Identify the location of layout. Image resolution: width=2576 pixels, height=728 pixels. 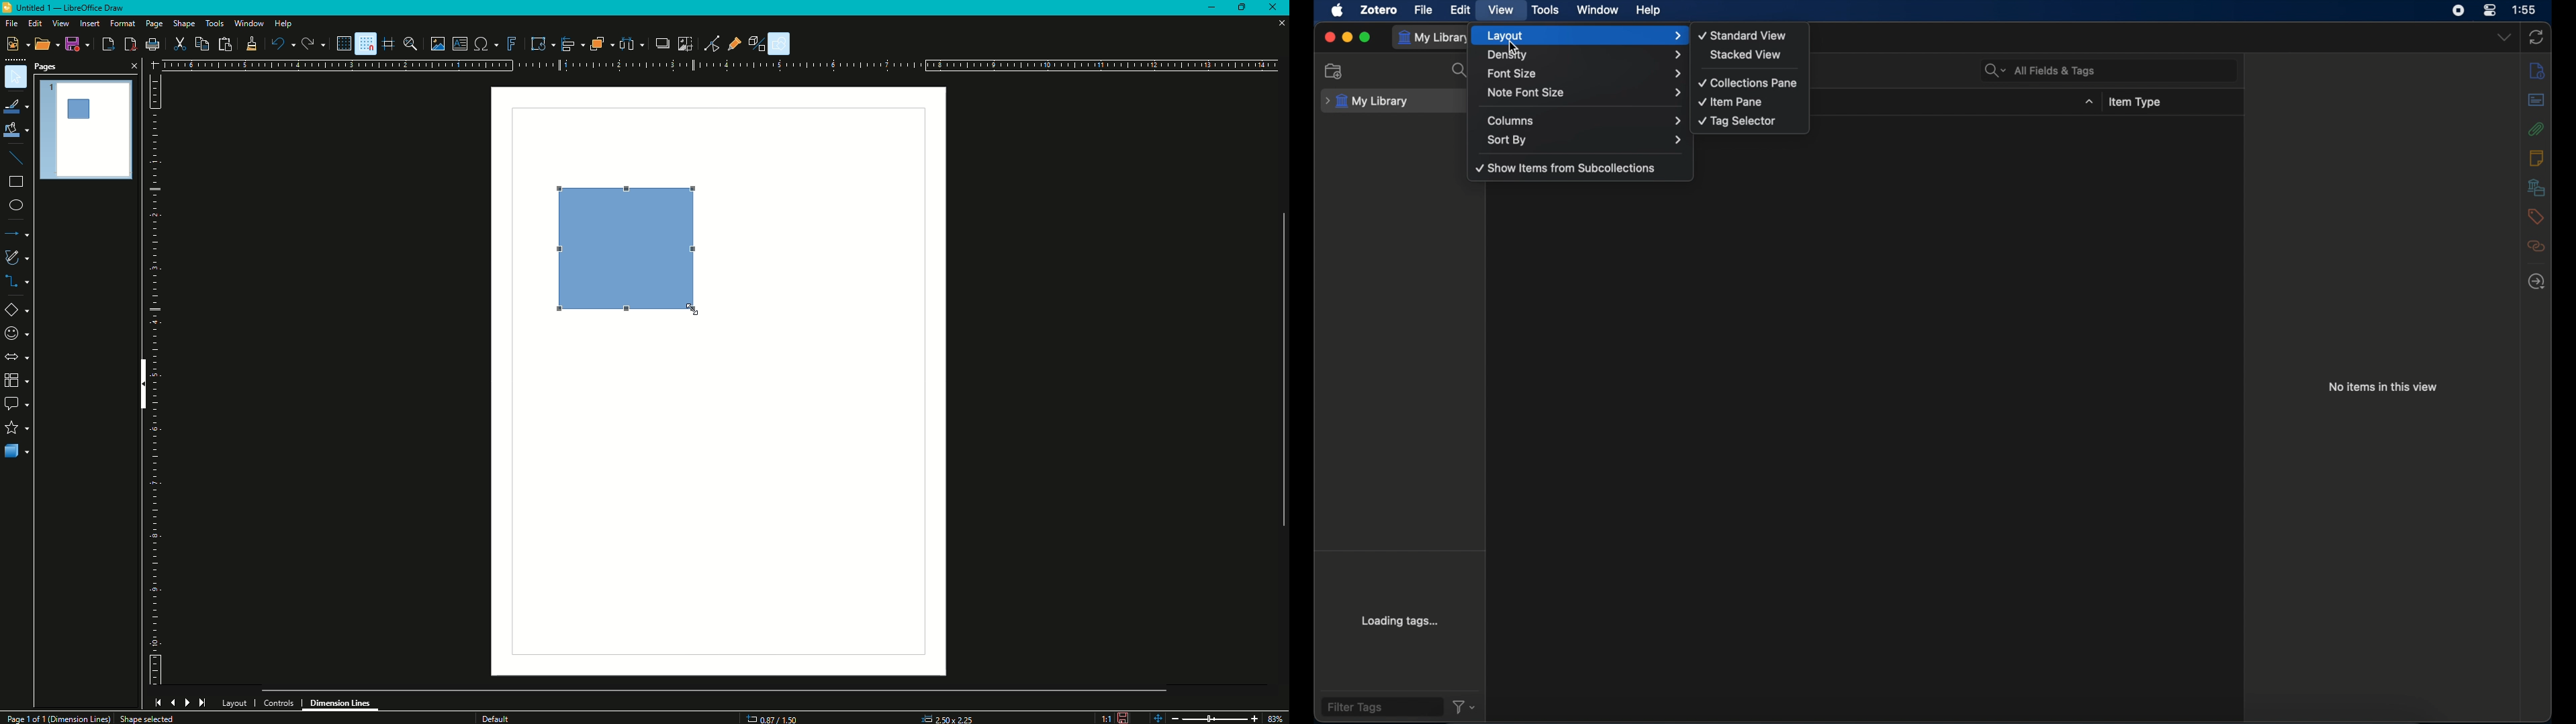
(1584, 36).